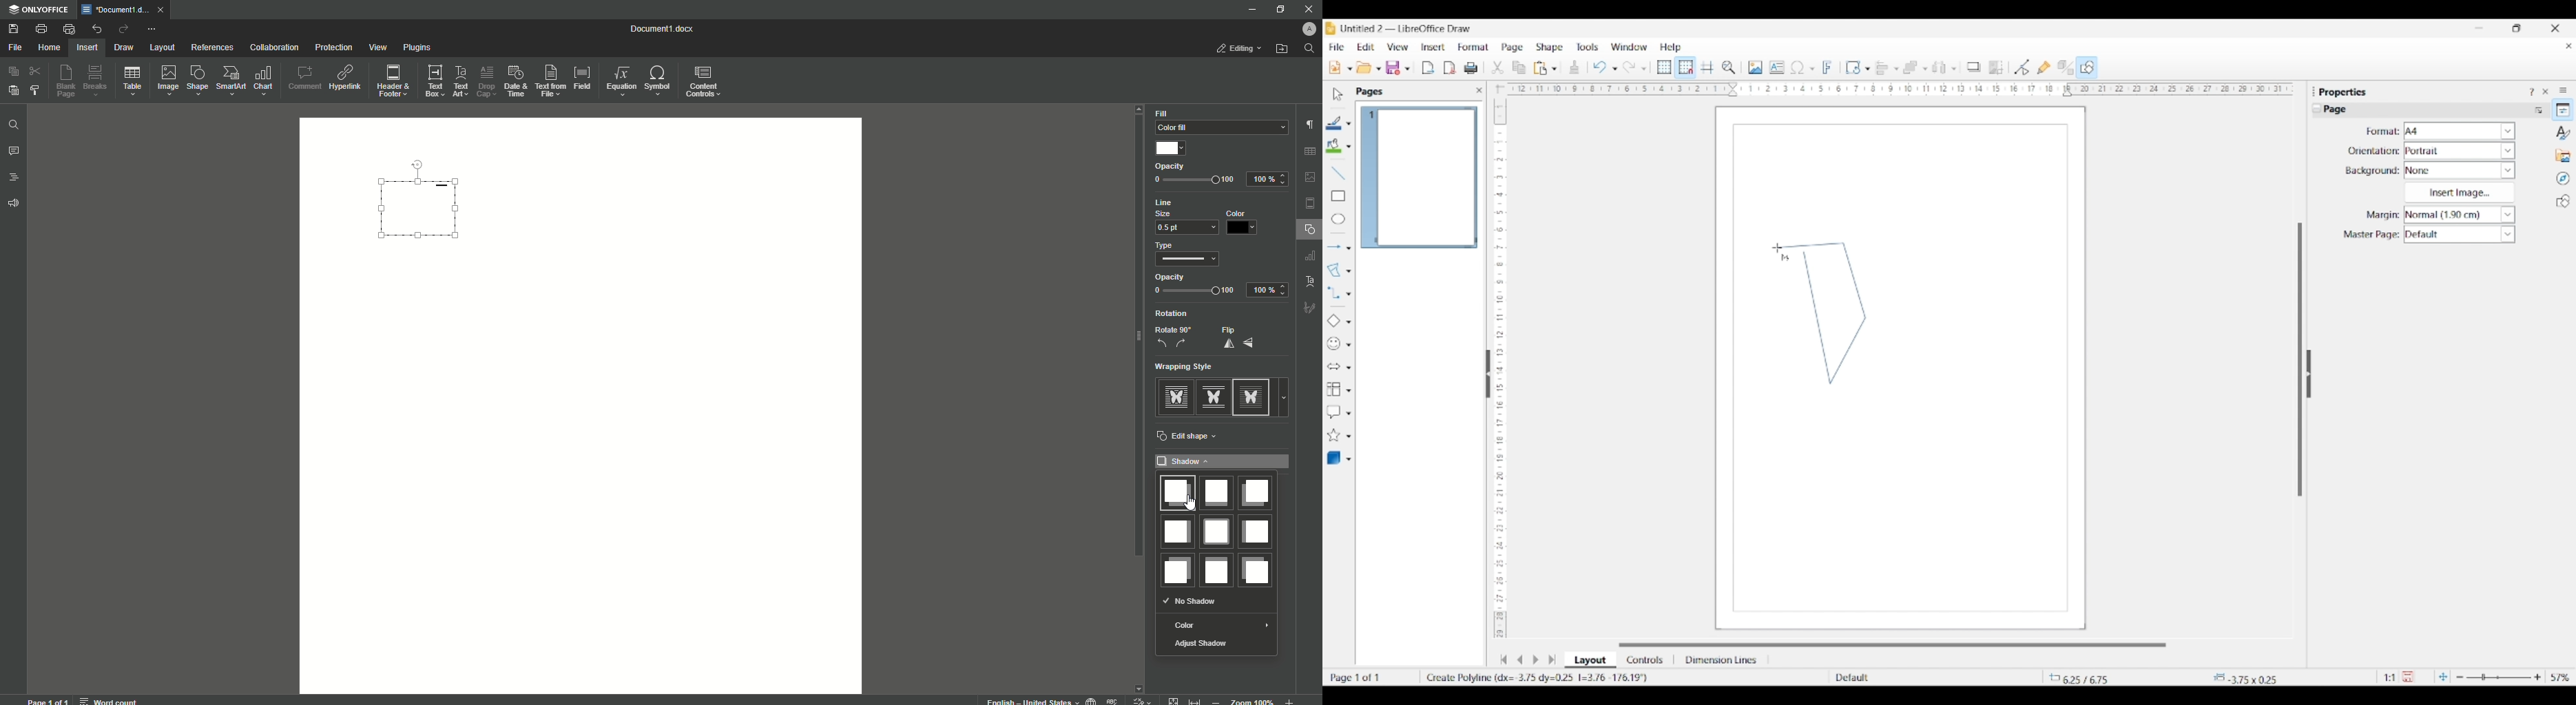  I want to click on Rotation, so click(1174, 314).